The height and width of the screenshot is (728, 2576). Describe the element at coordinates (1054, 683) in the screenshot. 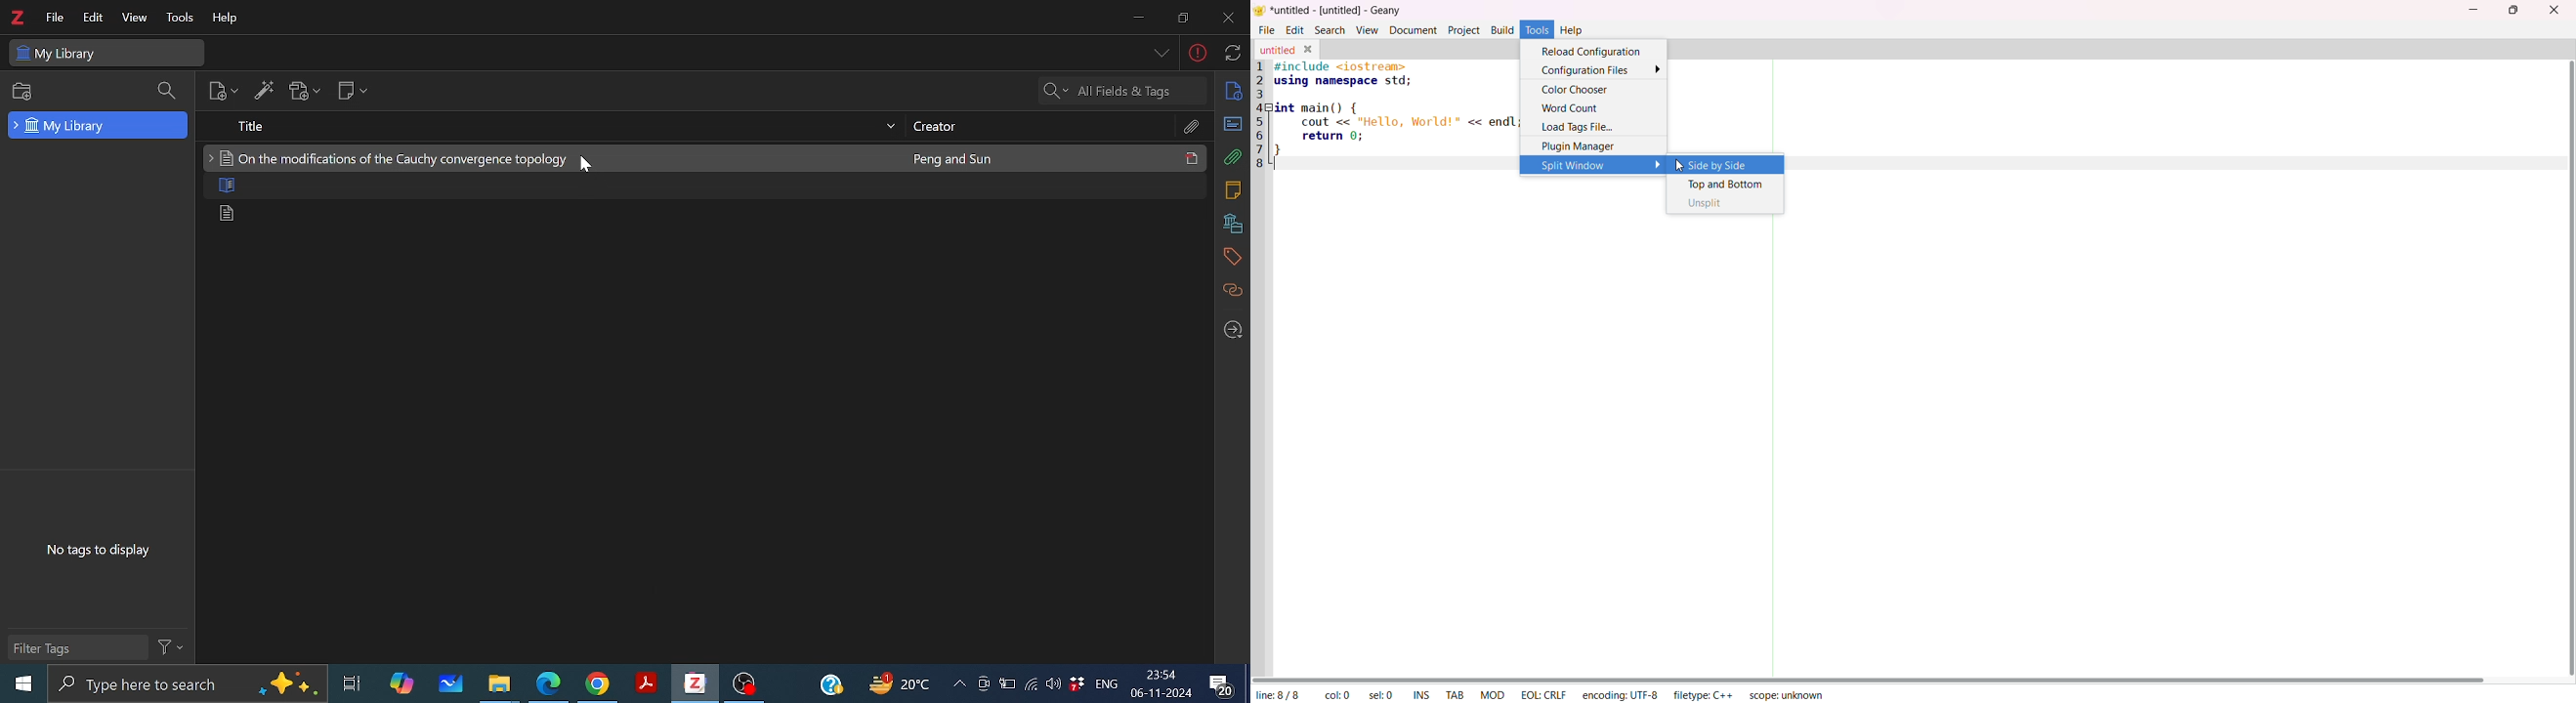

I see `Speaker/Headphone` at that location.